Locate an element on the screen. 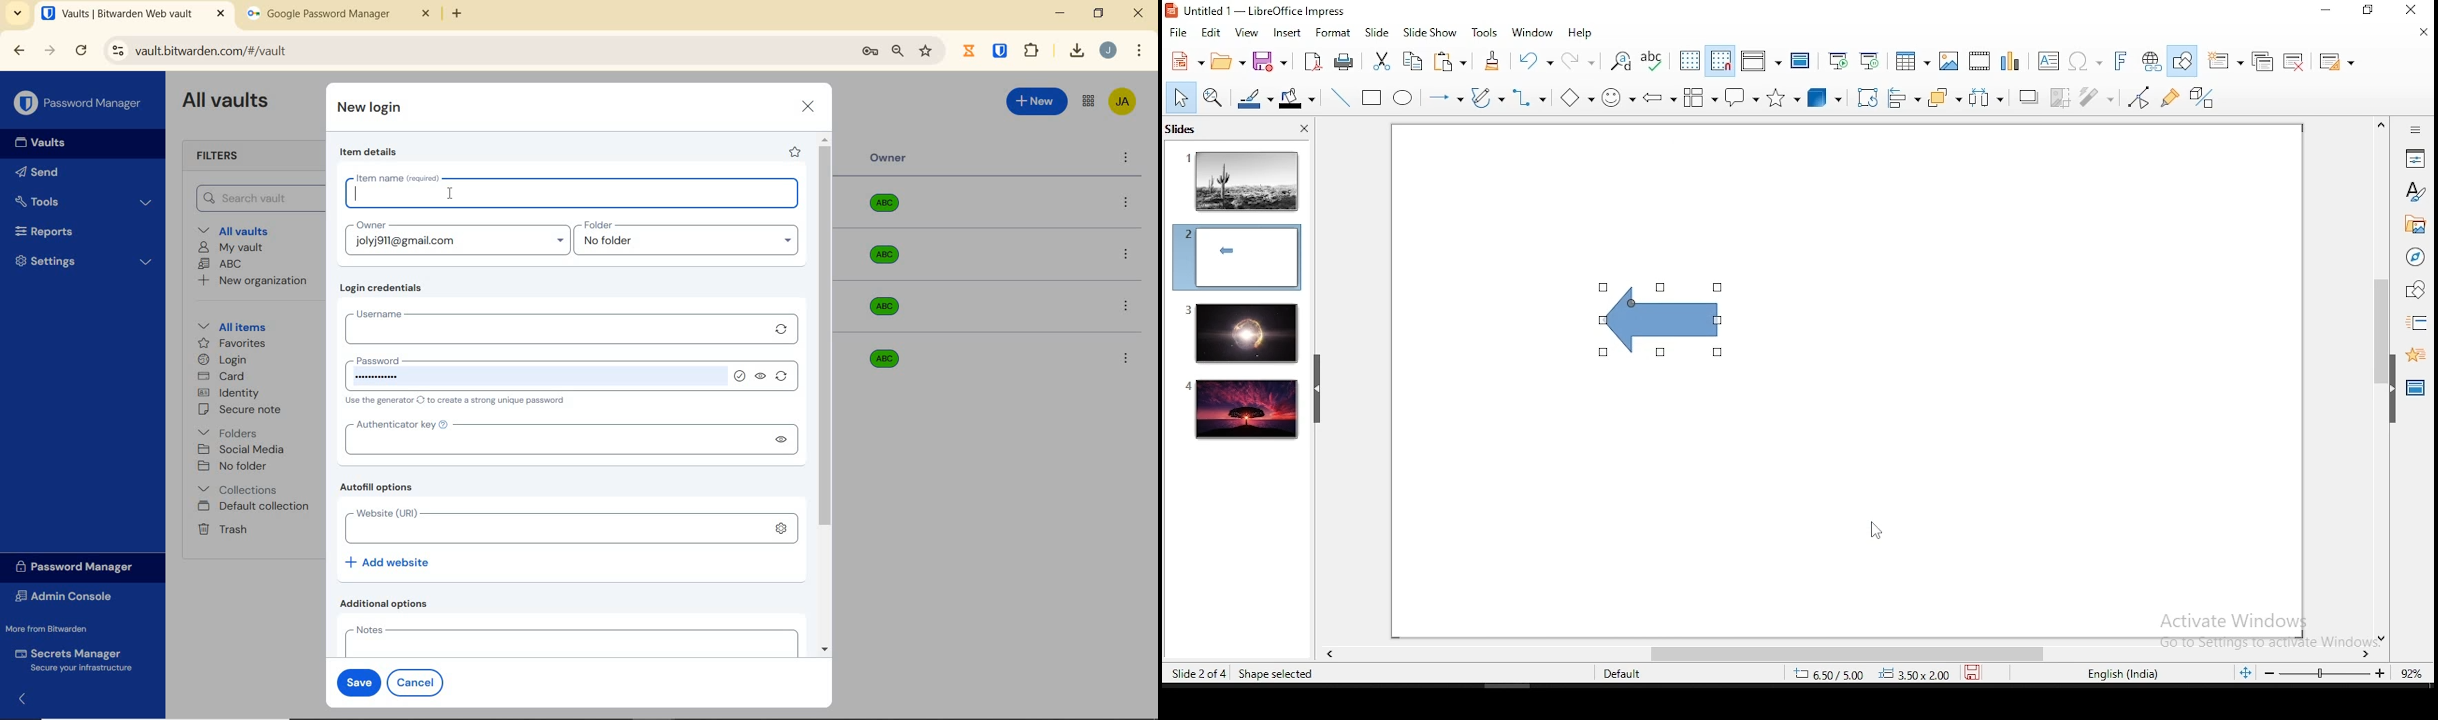 This screenshot has height=728, width=2464. All vaults is located at coordinates (239, 230).